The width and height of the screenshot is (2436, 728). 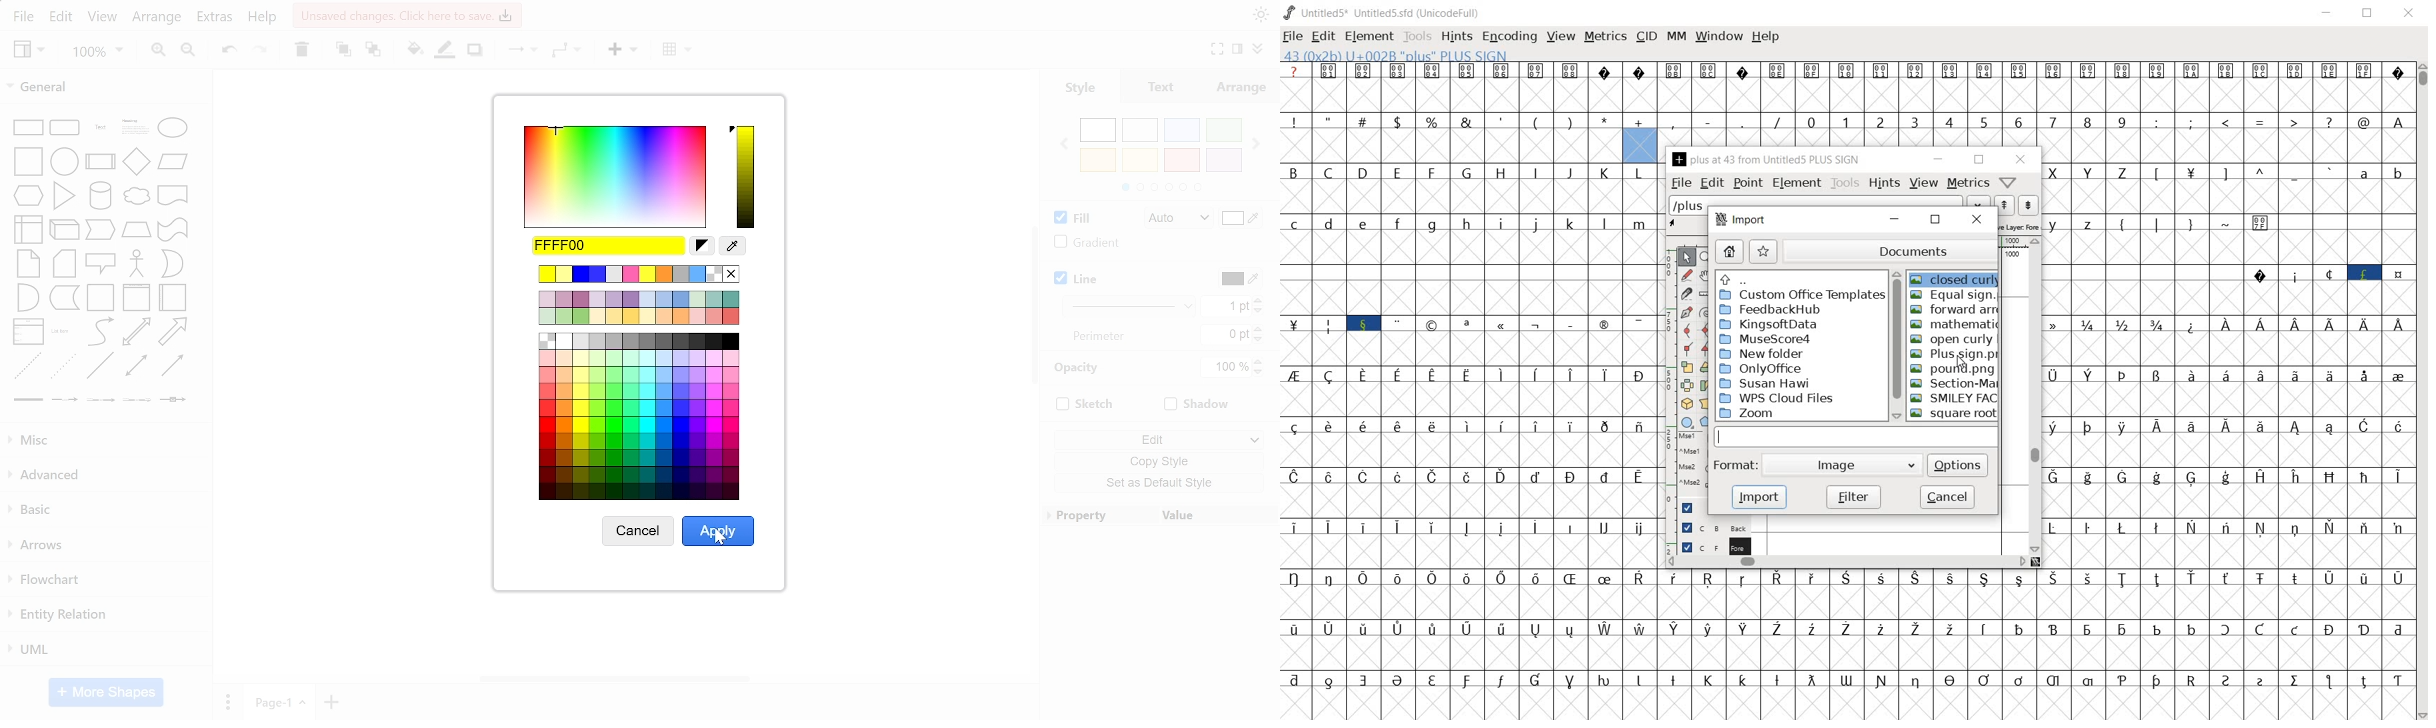 What do you see at coordinates (718, 530) in the screenshot?
I see `apply` at bounding box center [718, 530].